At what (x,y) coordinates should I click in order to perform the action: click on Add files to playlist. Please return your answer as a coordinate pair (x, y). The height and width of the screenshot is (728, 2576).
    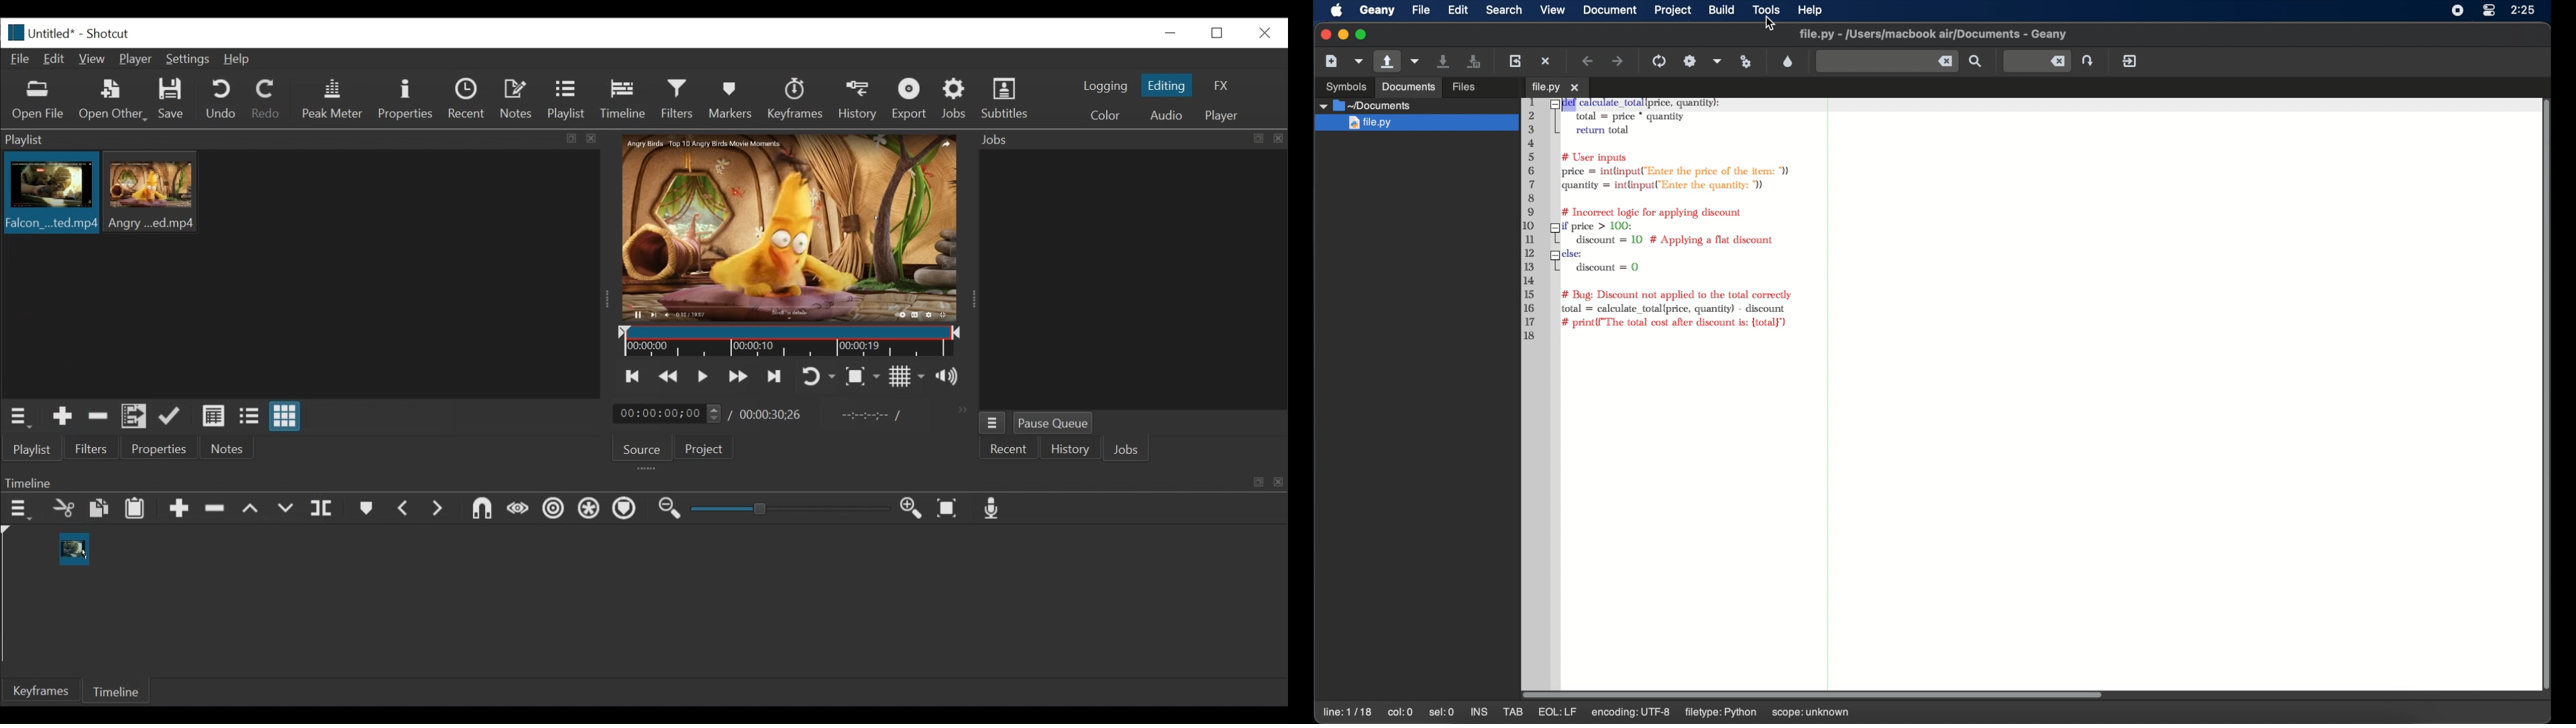
    Looking at the image, I should click on (134, 418).